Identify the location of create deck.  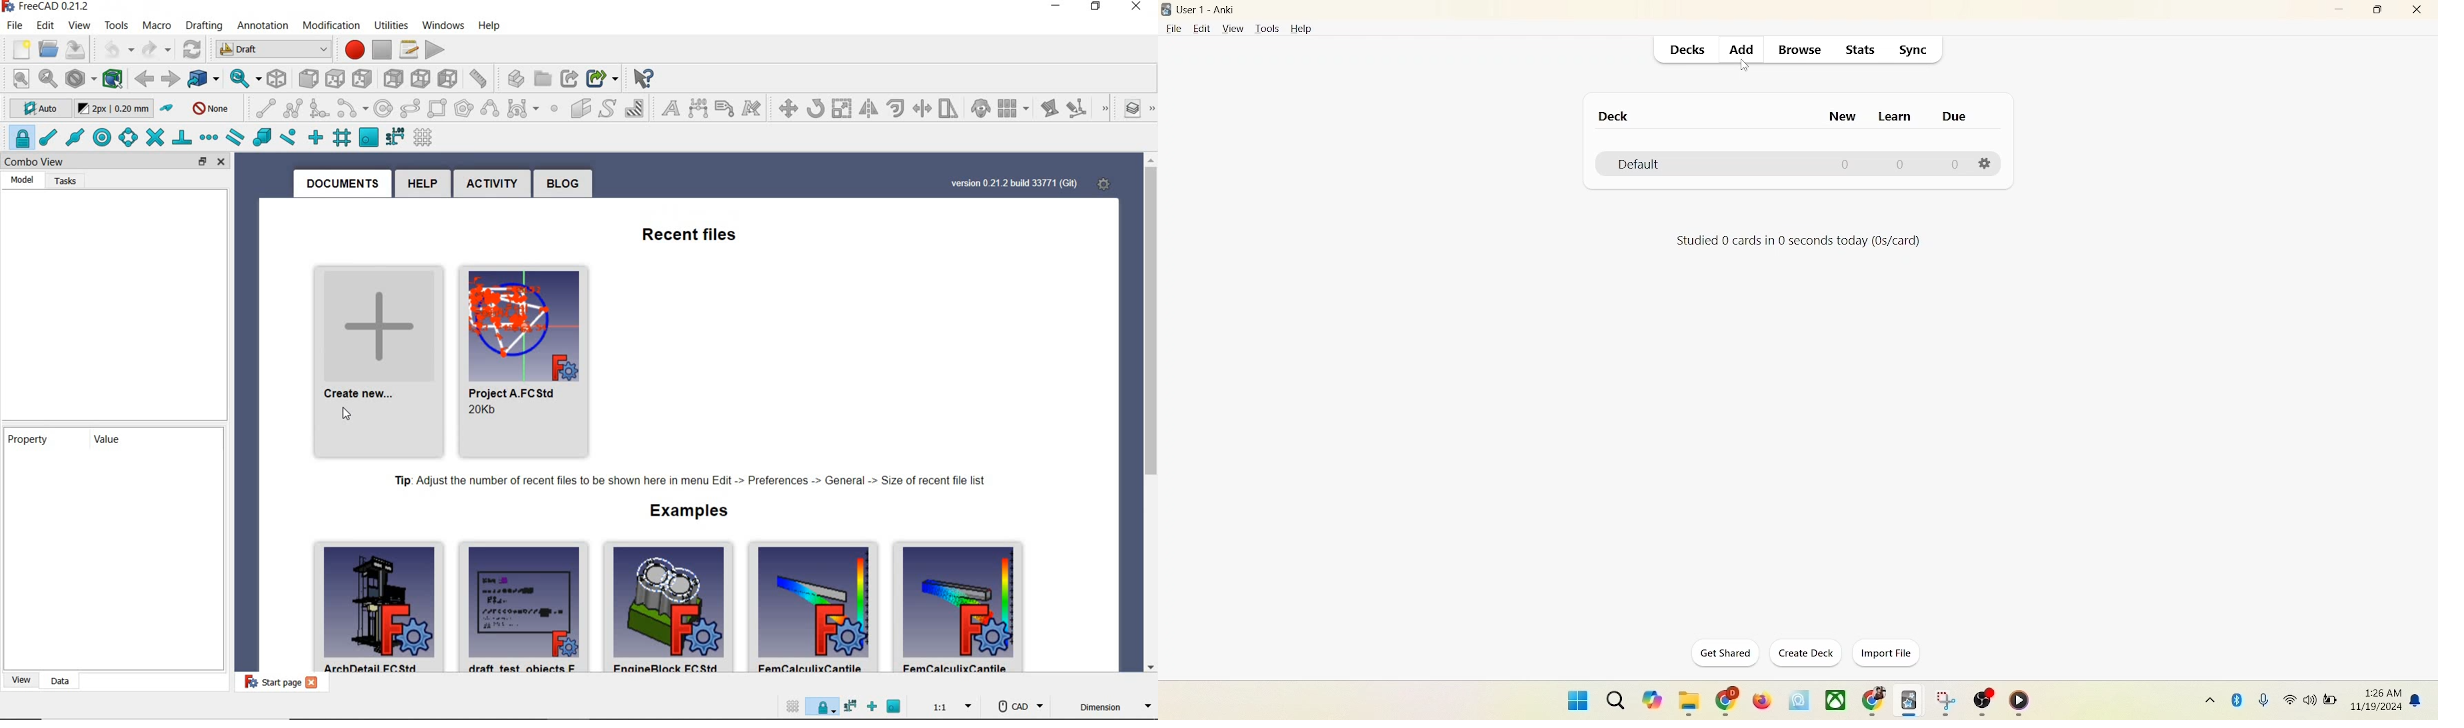
(1802, 654).